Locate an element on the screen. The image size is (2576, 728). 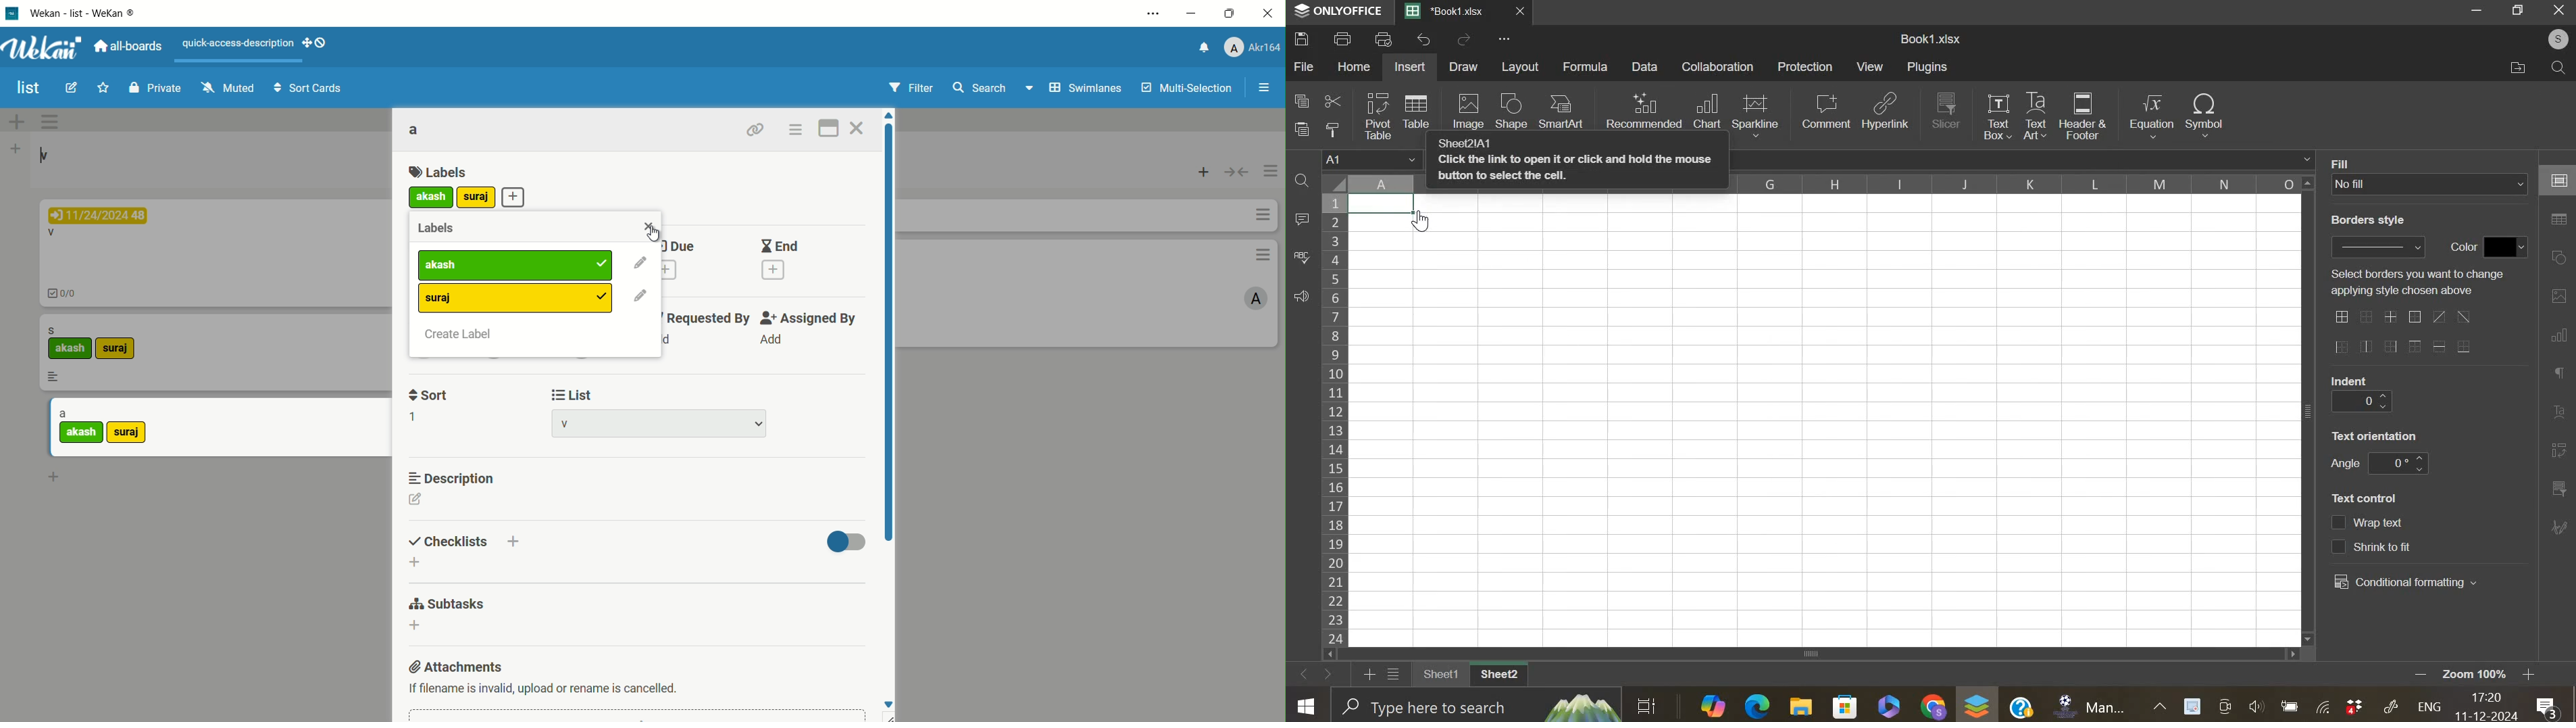
smartart is located at coordinates (1560, 110).